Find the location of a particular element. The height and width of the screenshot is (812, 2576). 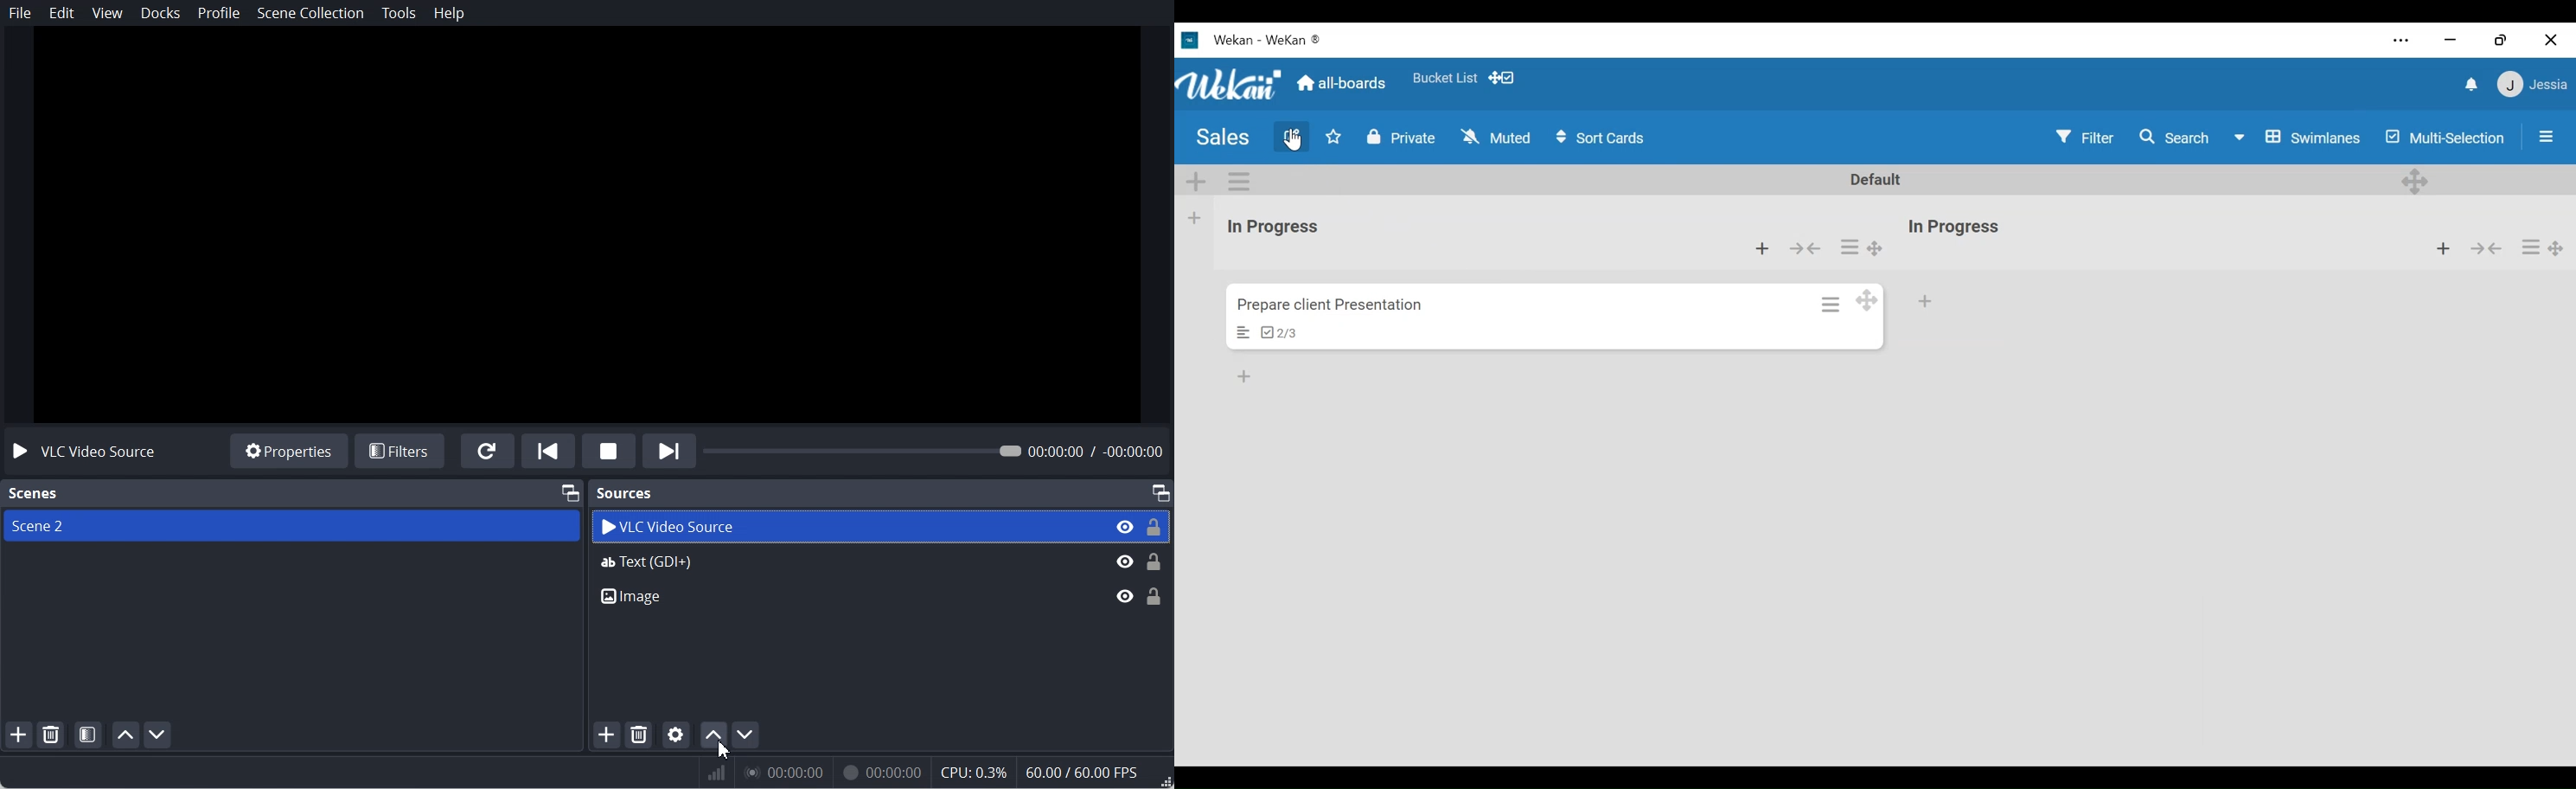

Restart Media is located at coordinates (488, 451).